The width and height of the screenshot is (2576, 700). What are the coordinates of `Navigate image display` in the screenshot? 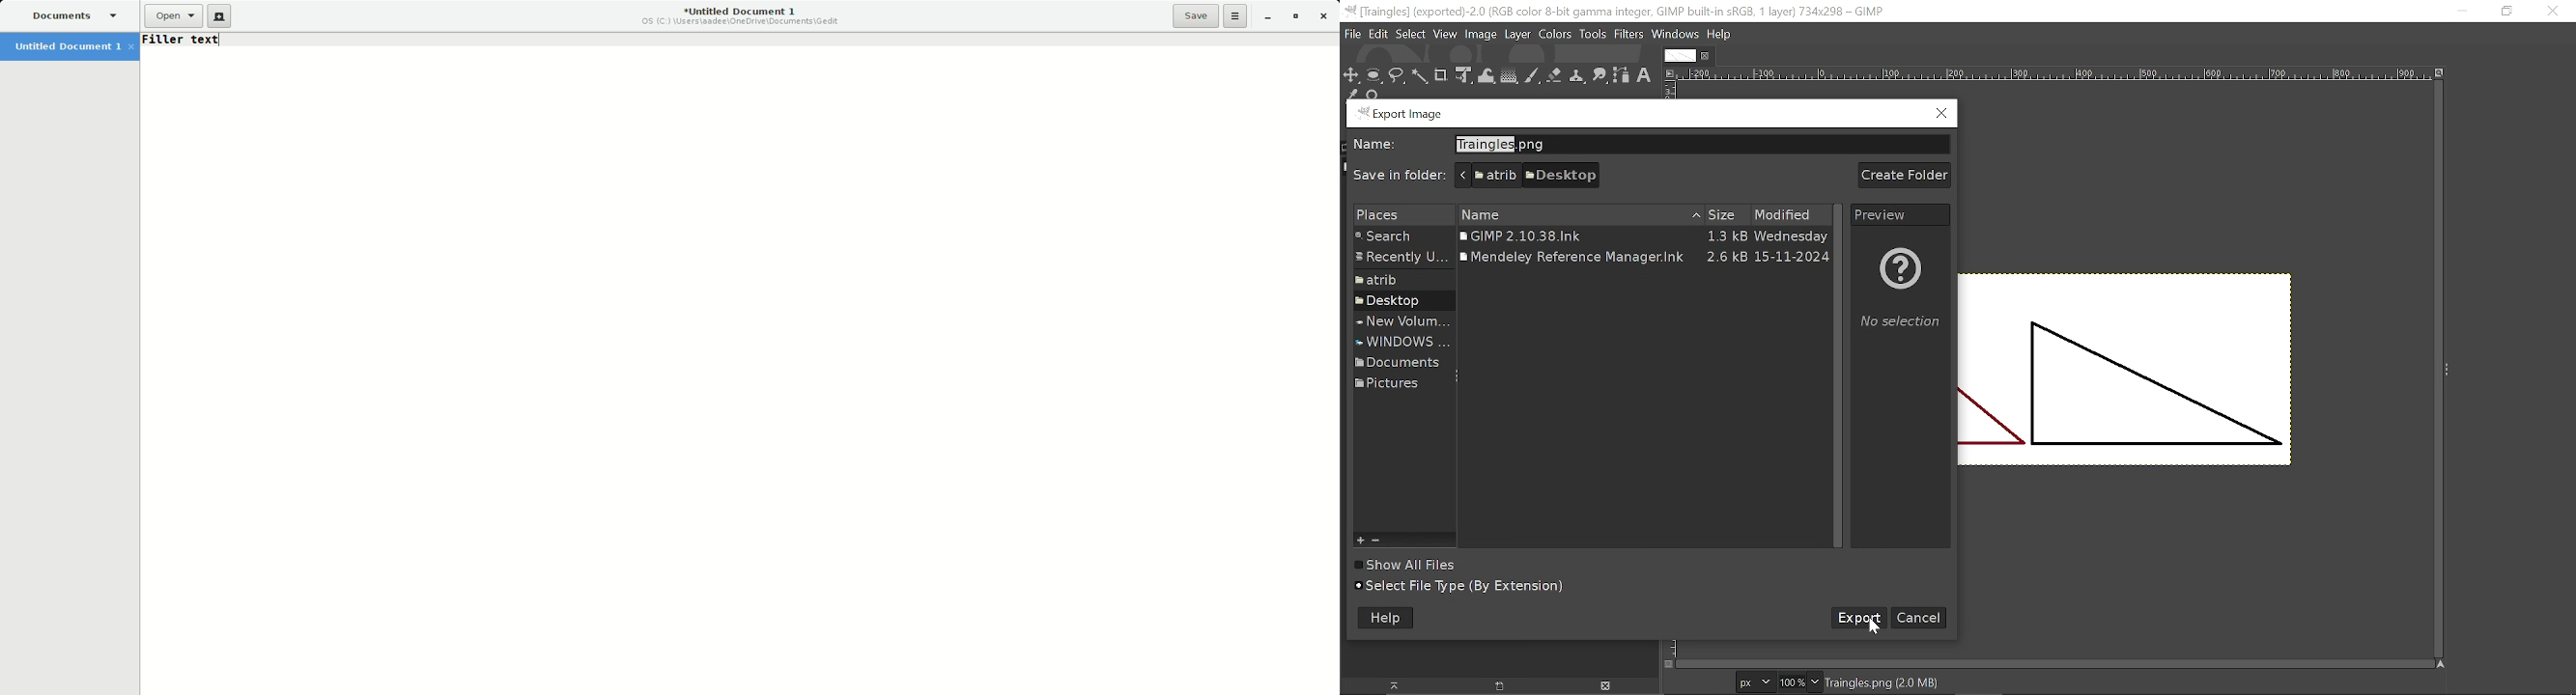 It's located at (2440, 663).